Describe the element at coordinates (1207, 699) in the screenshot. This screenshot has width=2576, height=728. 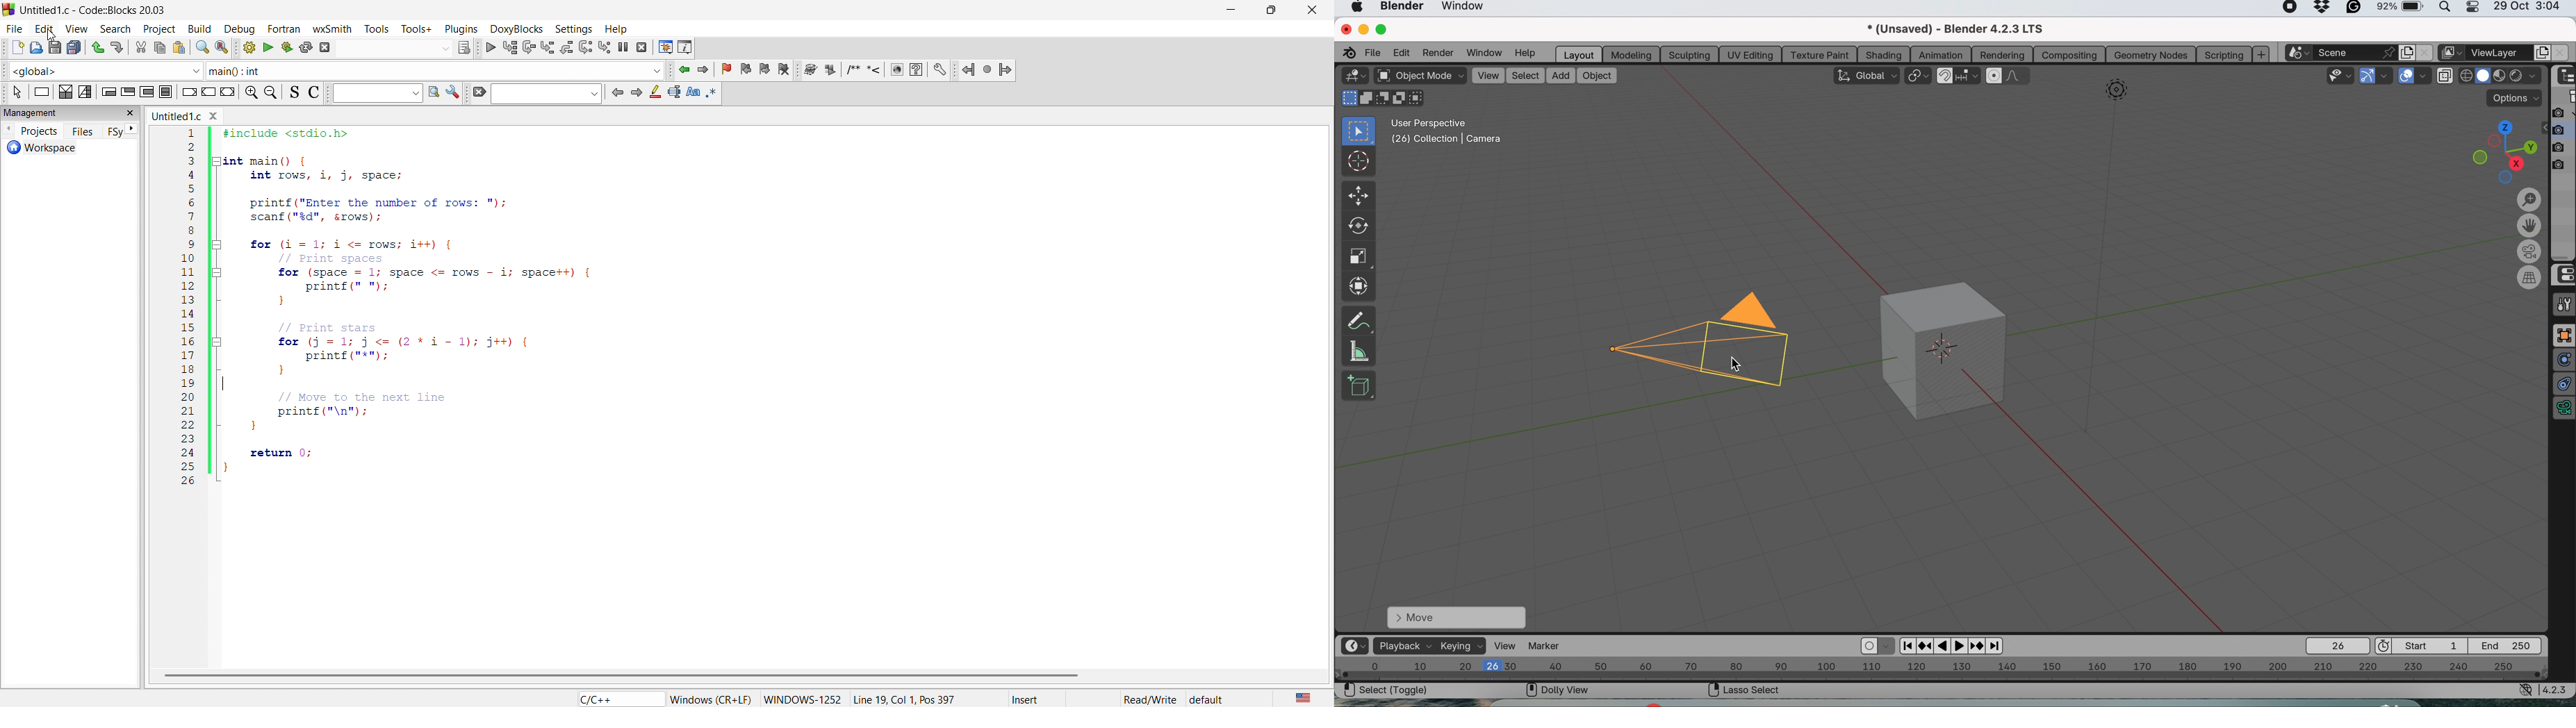
I see `default` at that location.